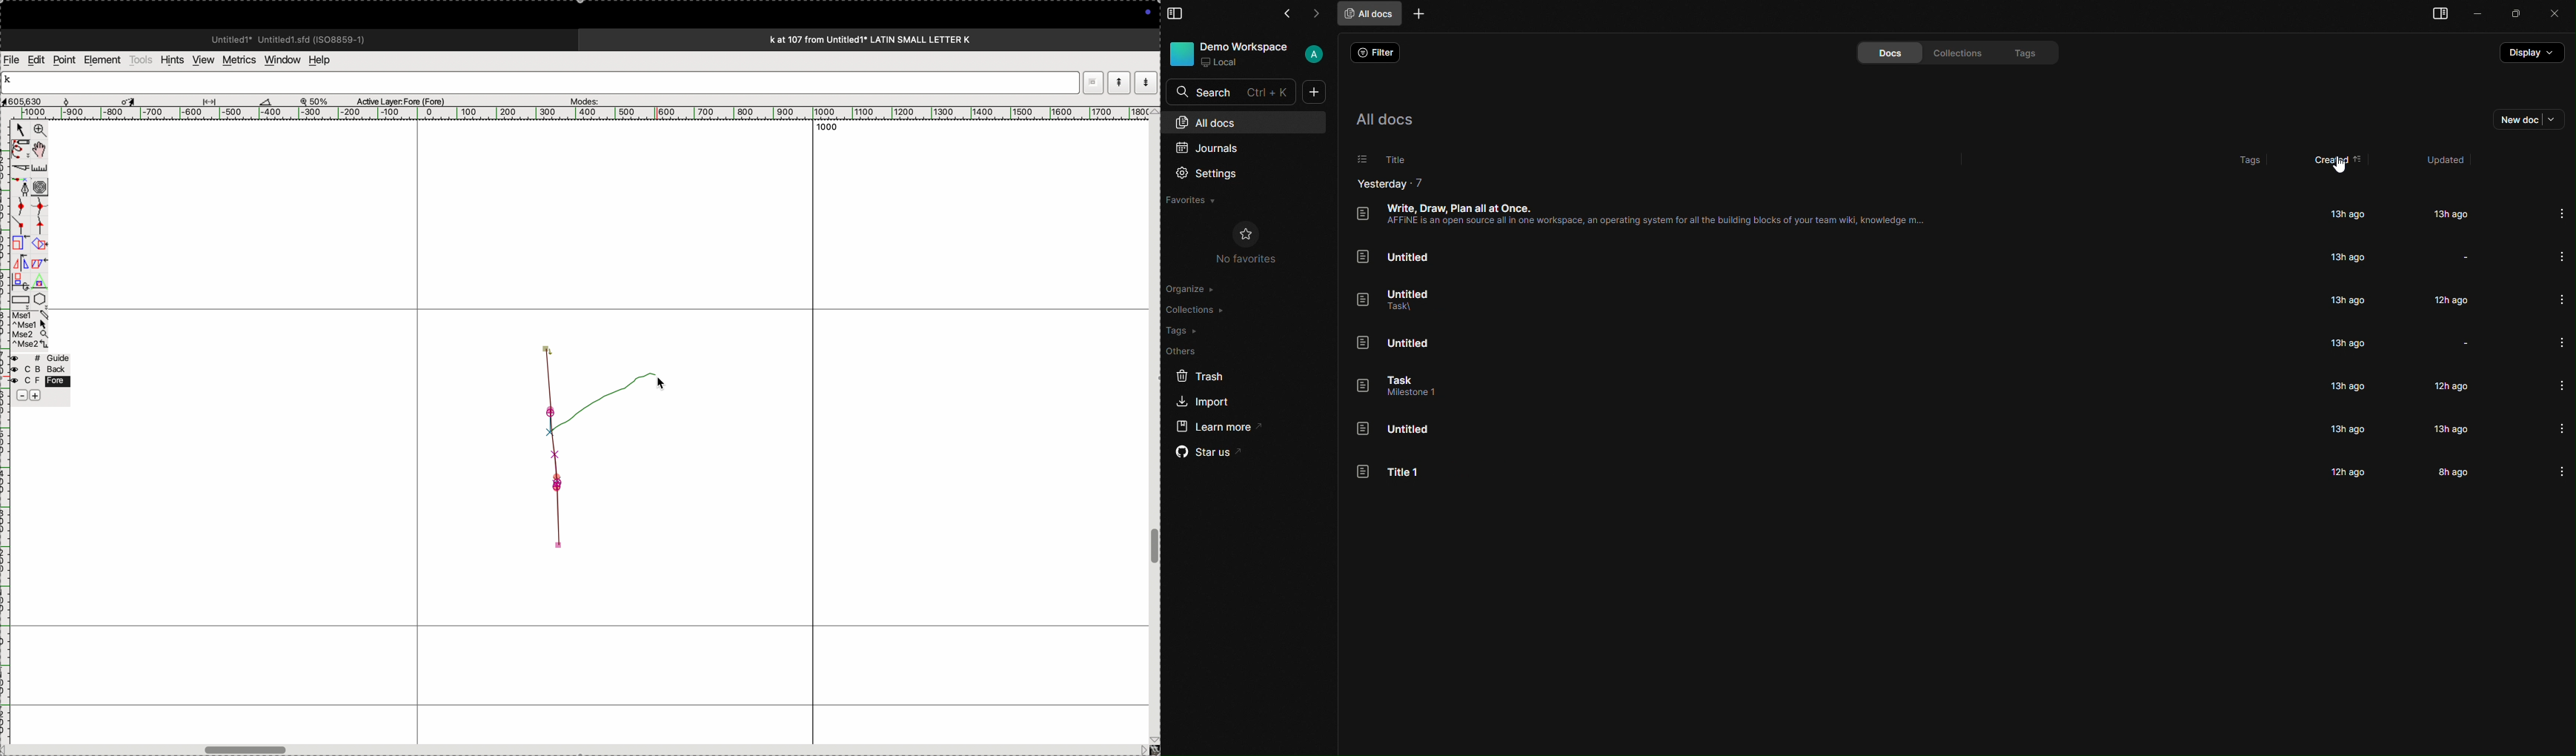 The width and height of the screenshot is (2576, 756). Describe the element at coordinates (1192, 291) in the screenshot. I see `organize` at that location.